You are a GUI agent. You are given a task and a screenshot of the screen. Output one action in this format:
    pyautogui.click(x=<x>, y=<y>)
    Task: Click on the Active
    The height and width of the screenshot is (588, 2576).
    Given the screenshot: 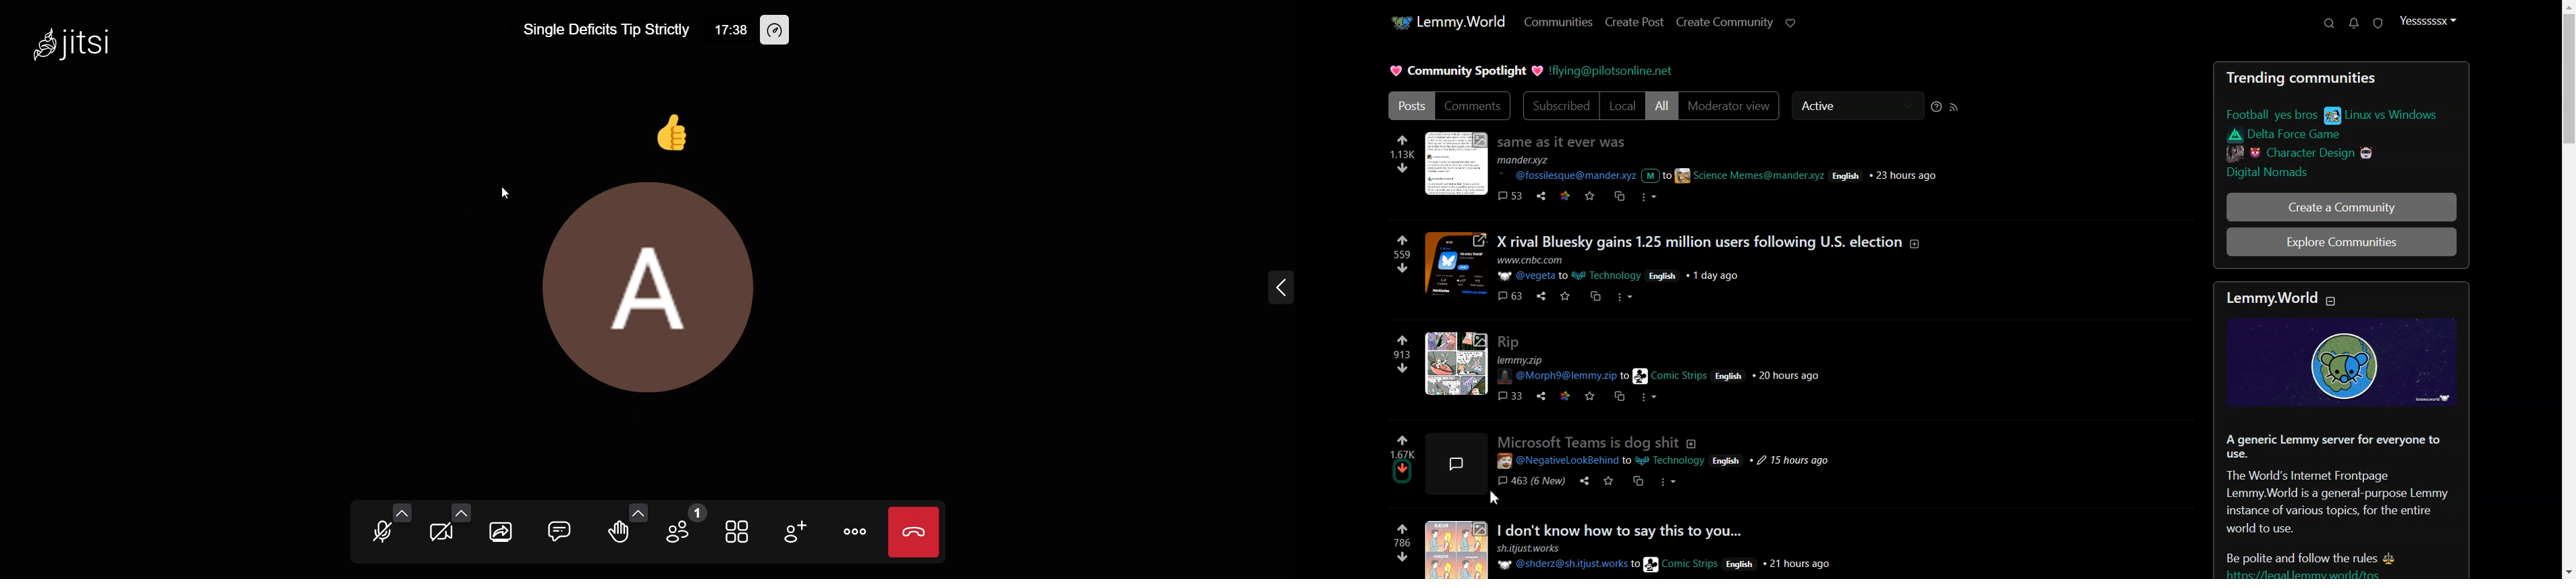 What is the action you would take?
    pyautogui.click(x=1857, y=106)
    